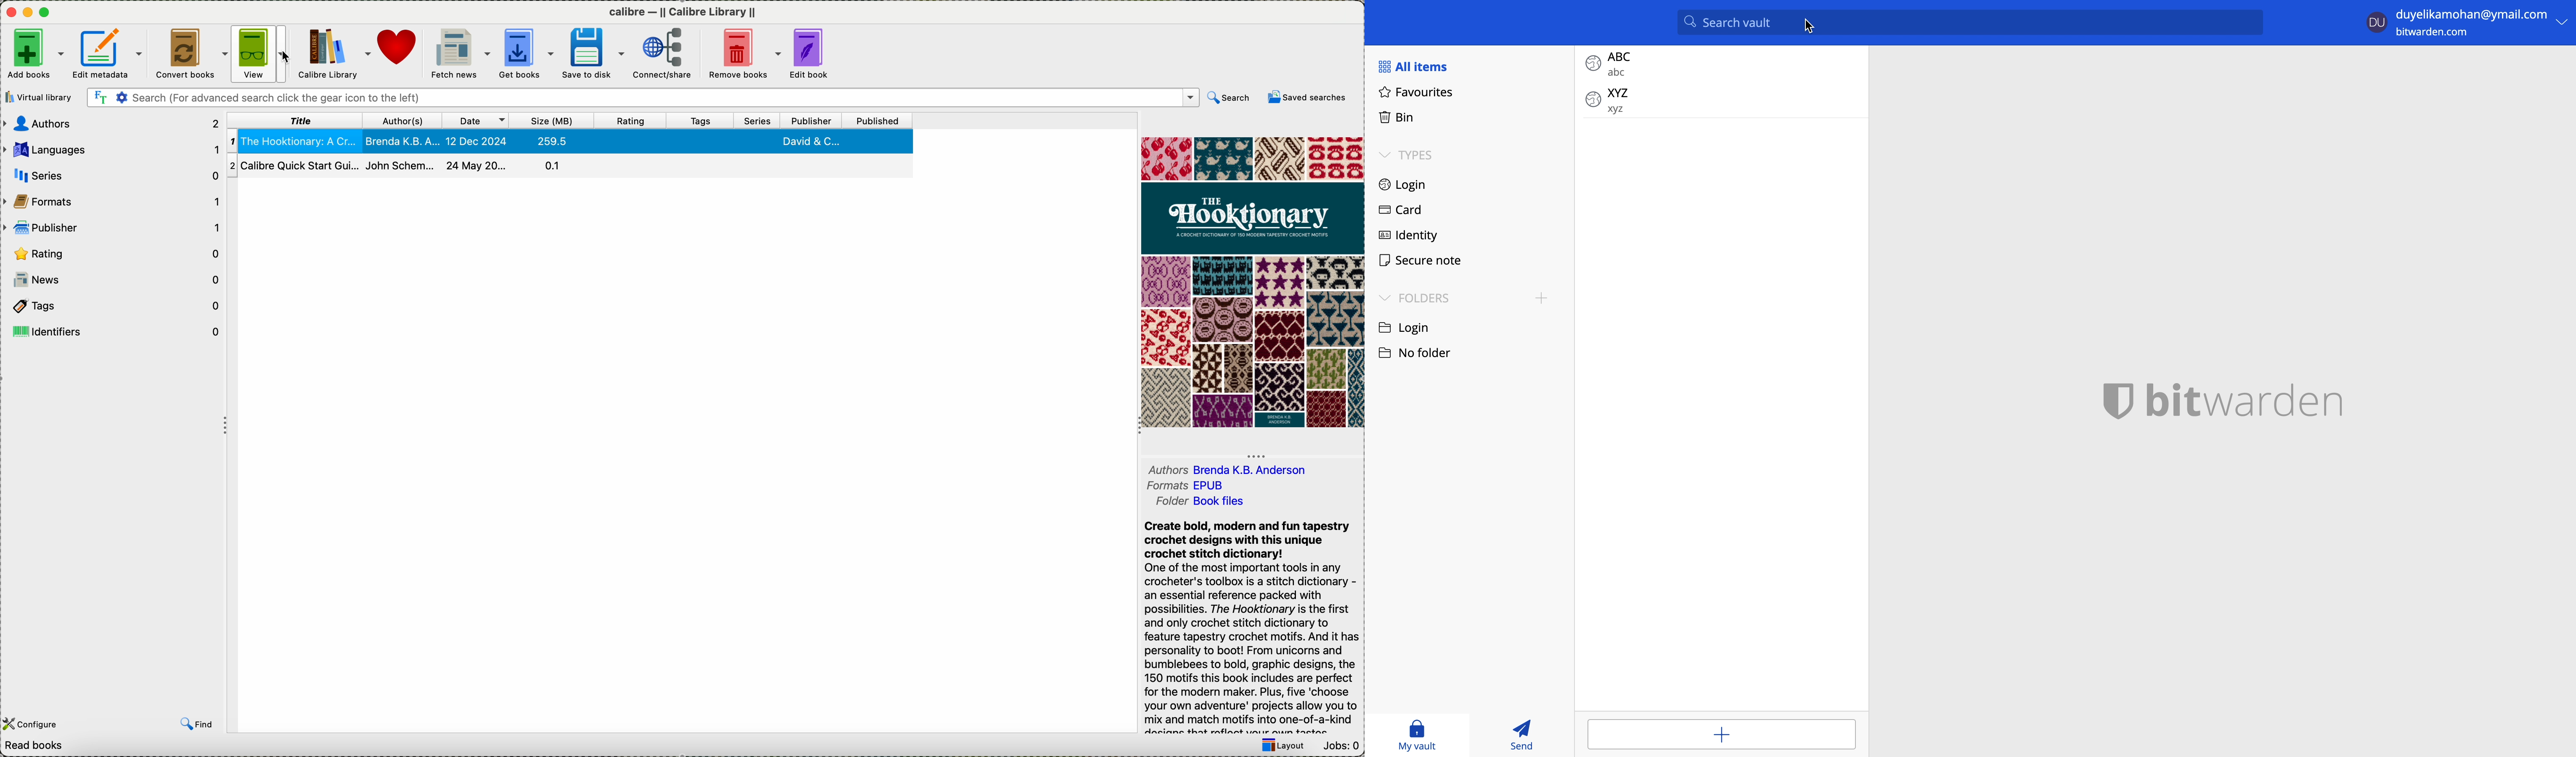  I want to click on send, so click(1528, 734).